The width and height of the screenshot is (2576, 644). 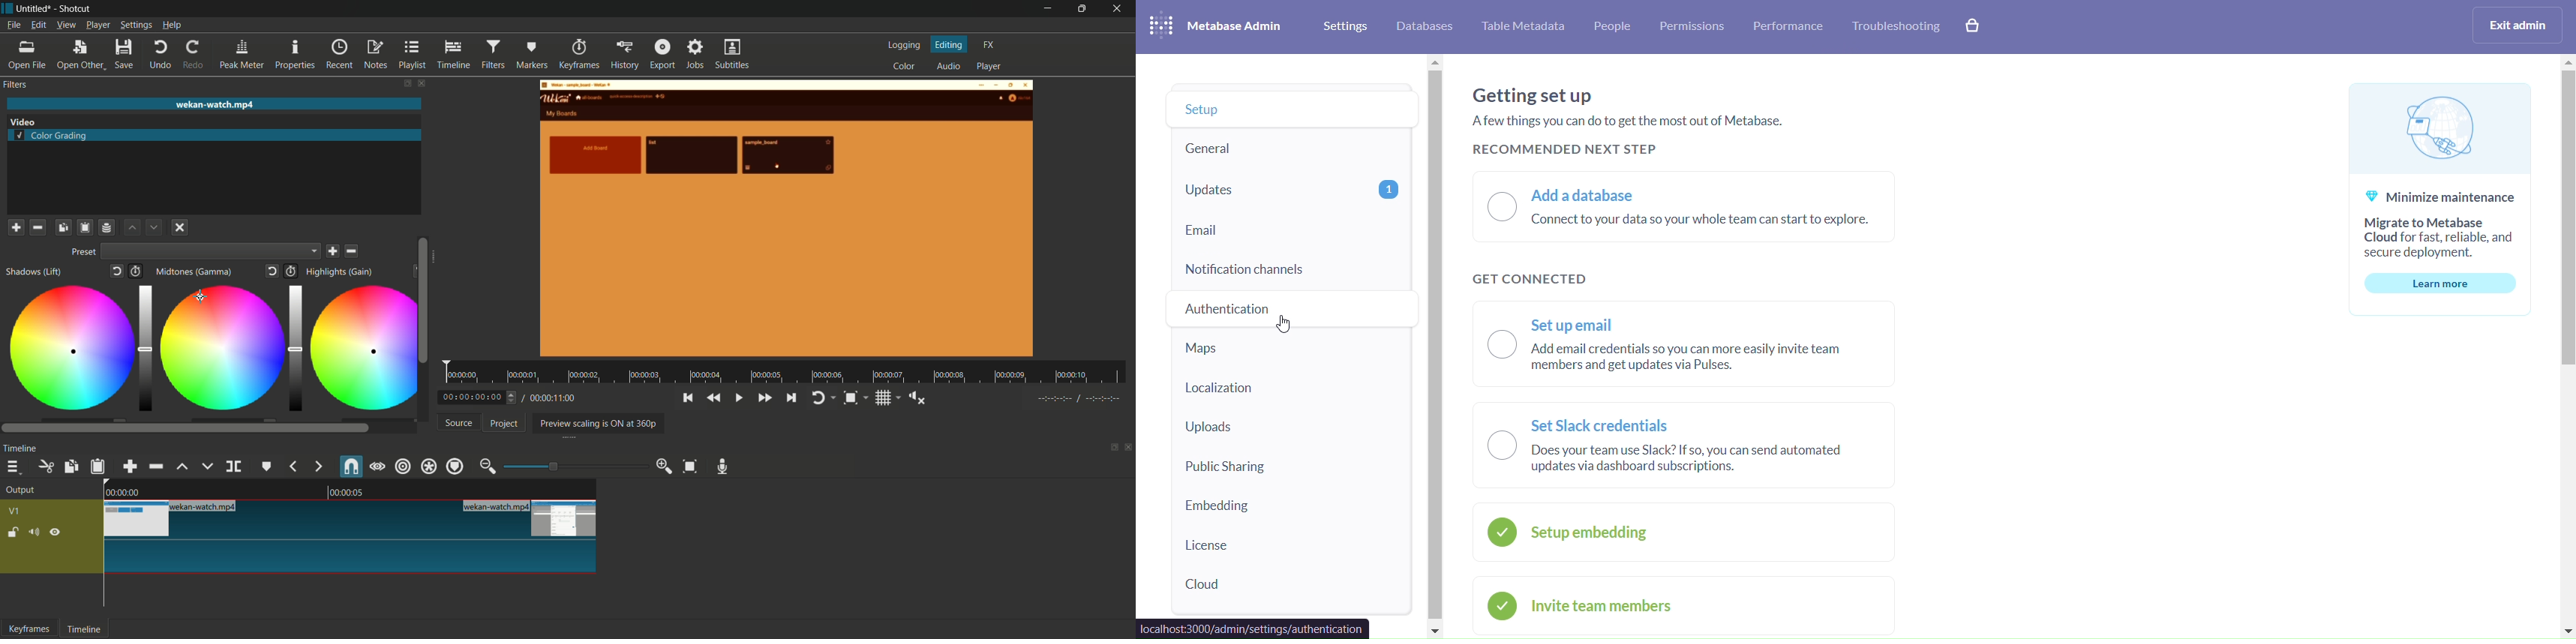 I want to click on view menu, so click(x=66, y=25).